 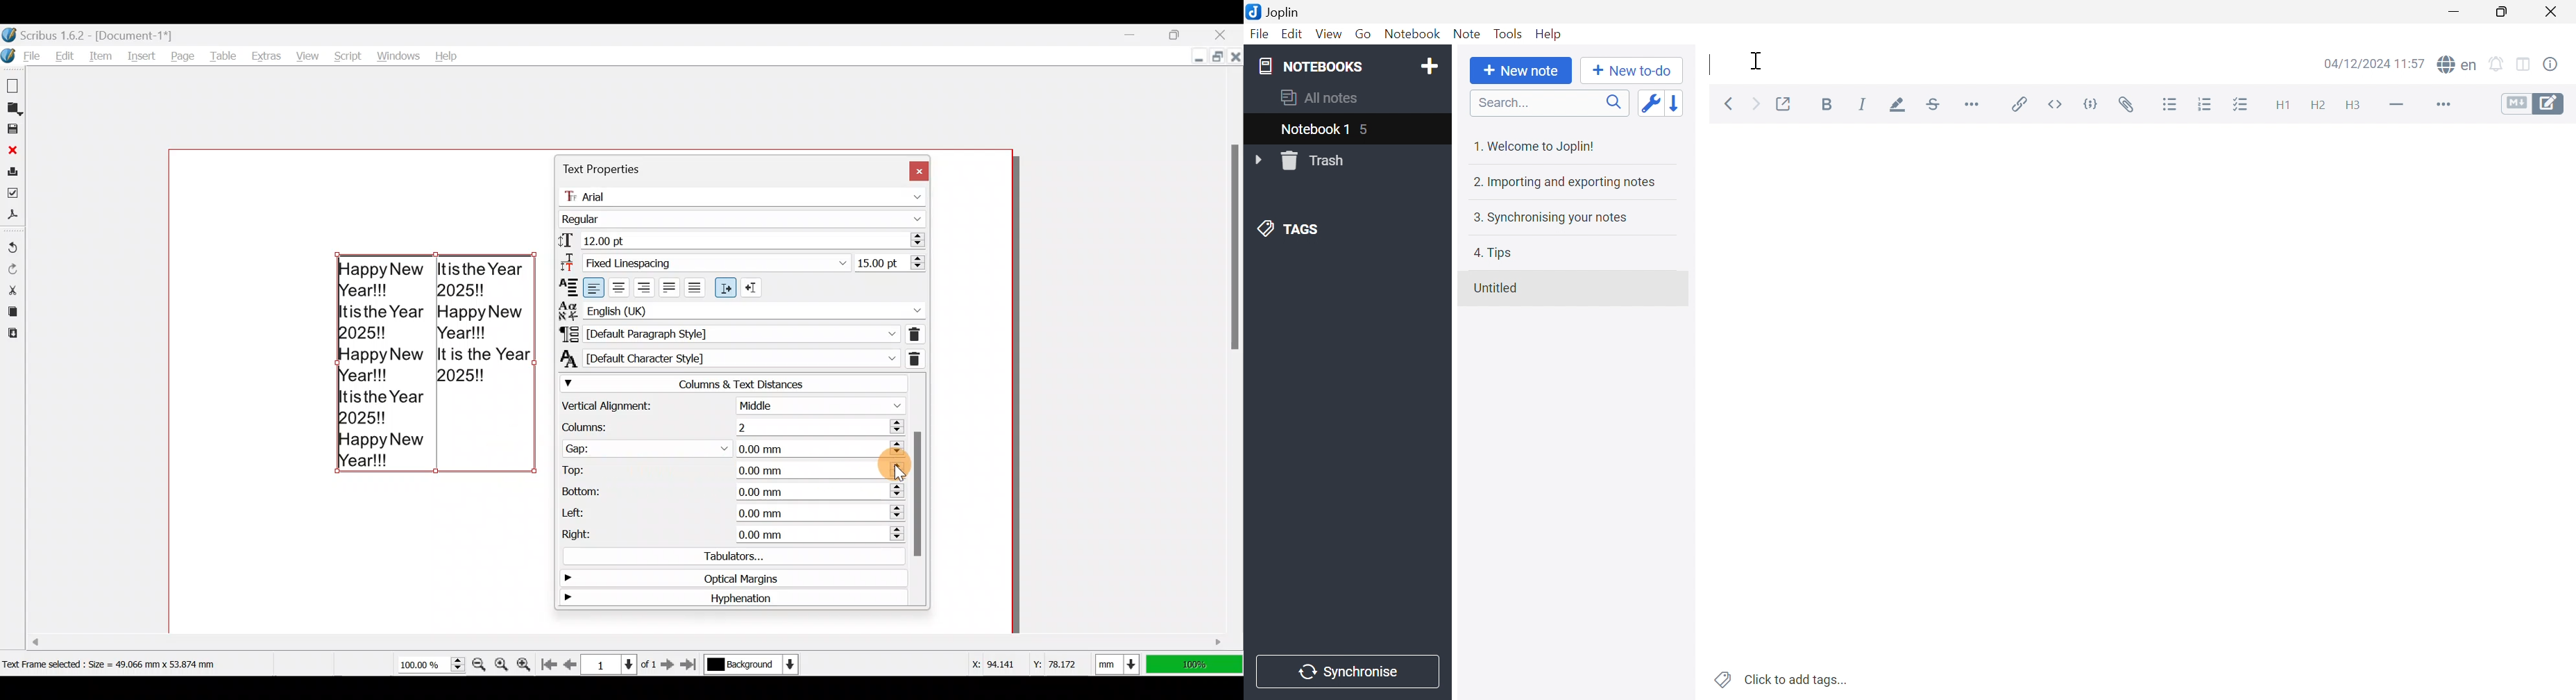 What do you see at coordinates (437, 373) in the screenshot?
I see `Happy New Year` at bounding box center [437, 373].